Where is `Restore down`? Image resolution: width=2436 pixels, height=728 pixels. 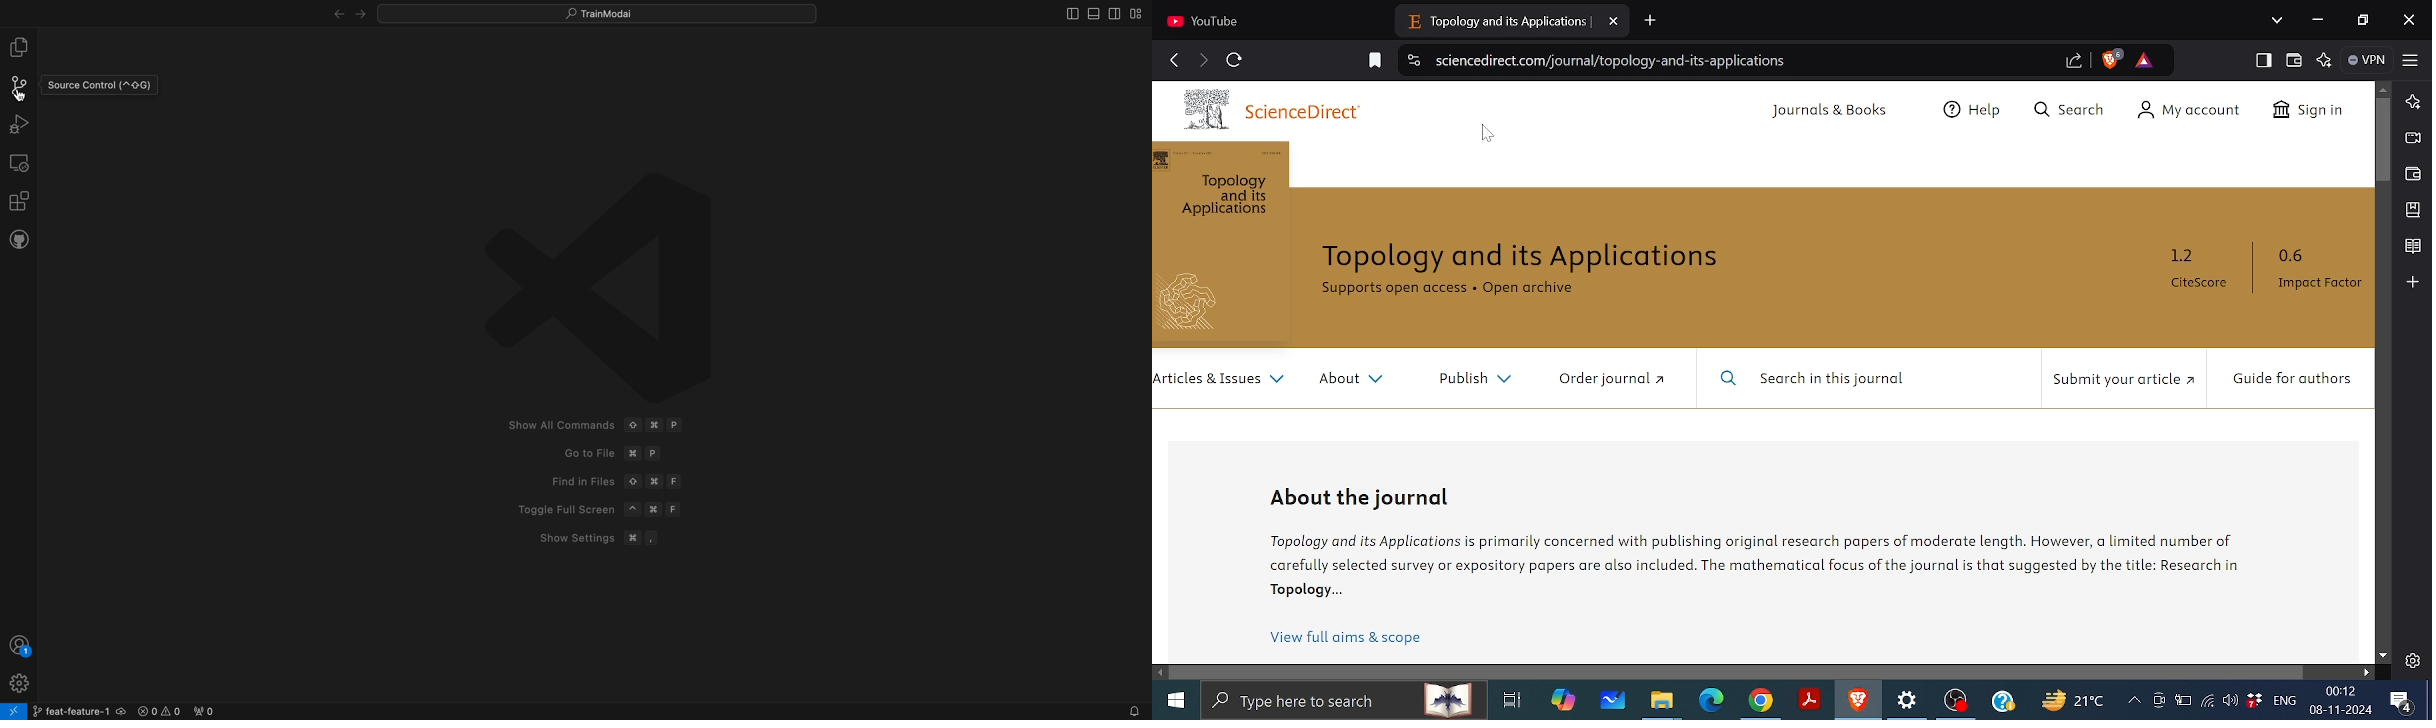
Restore down is located at coordinates (2366, 21).